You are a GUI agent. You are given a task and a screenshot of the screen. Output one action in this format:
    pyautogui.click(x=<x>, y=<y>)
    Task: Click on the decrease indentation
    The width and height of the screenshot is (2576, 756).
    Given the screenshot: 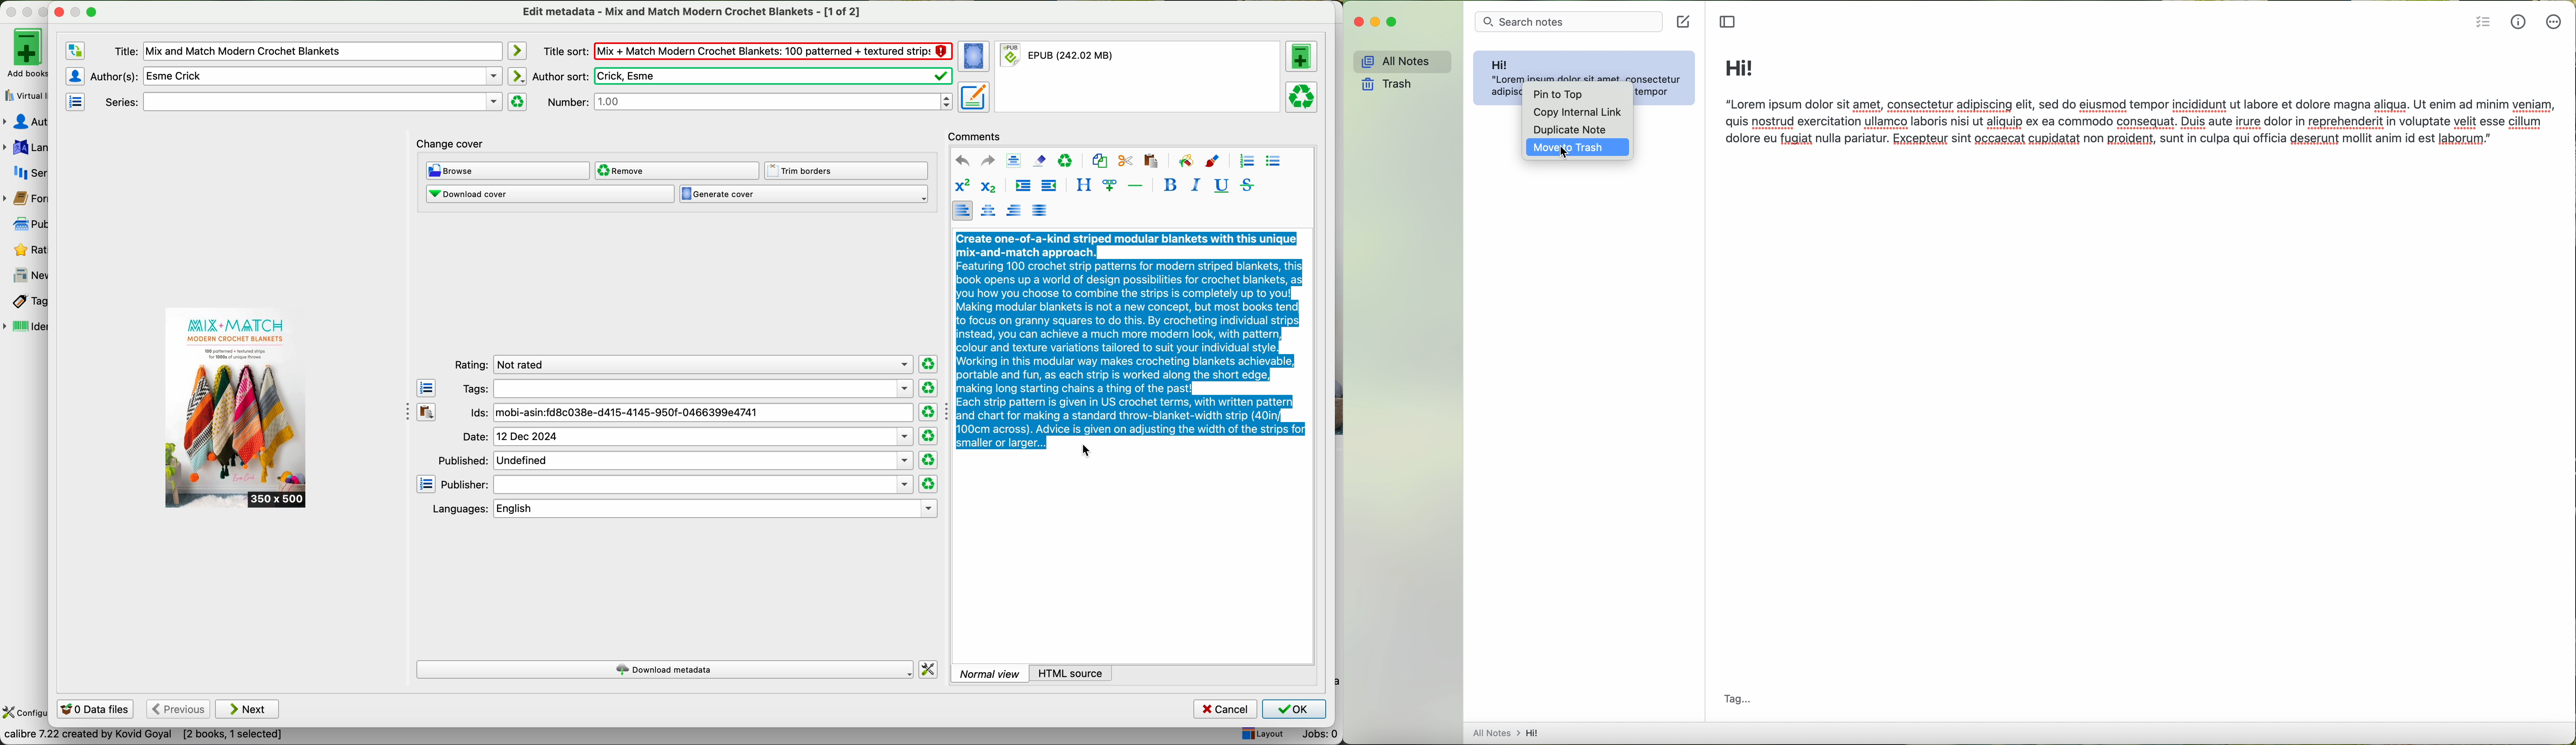 What is the action you would take?
    pyautogui.click(x=1048, y=187)
    